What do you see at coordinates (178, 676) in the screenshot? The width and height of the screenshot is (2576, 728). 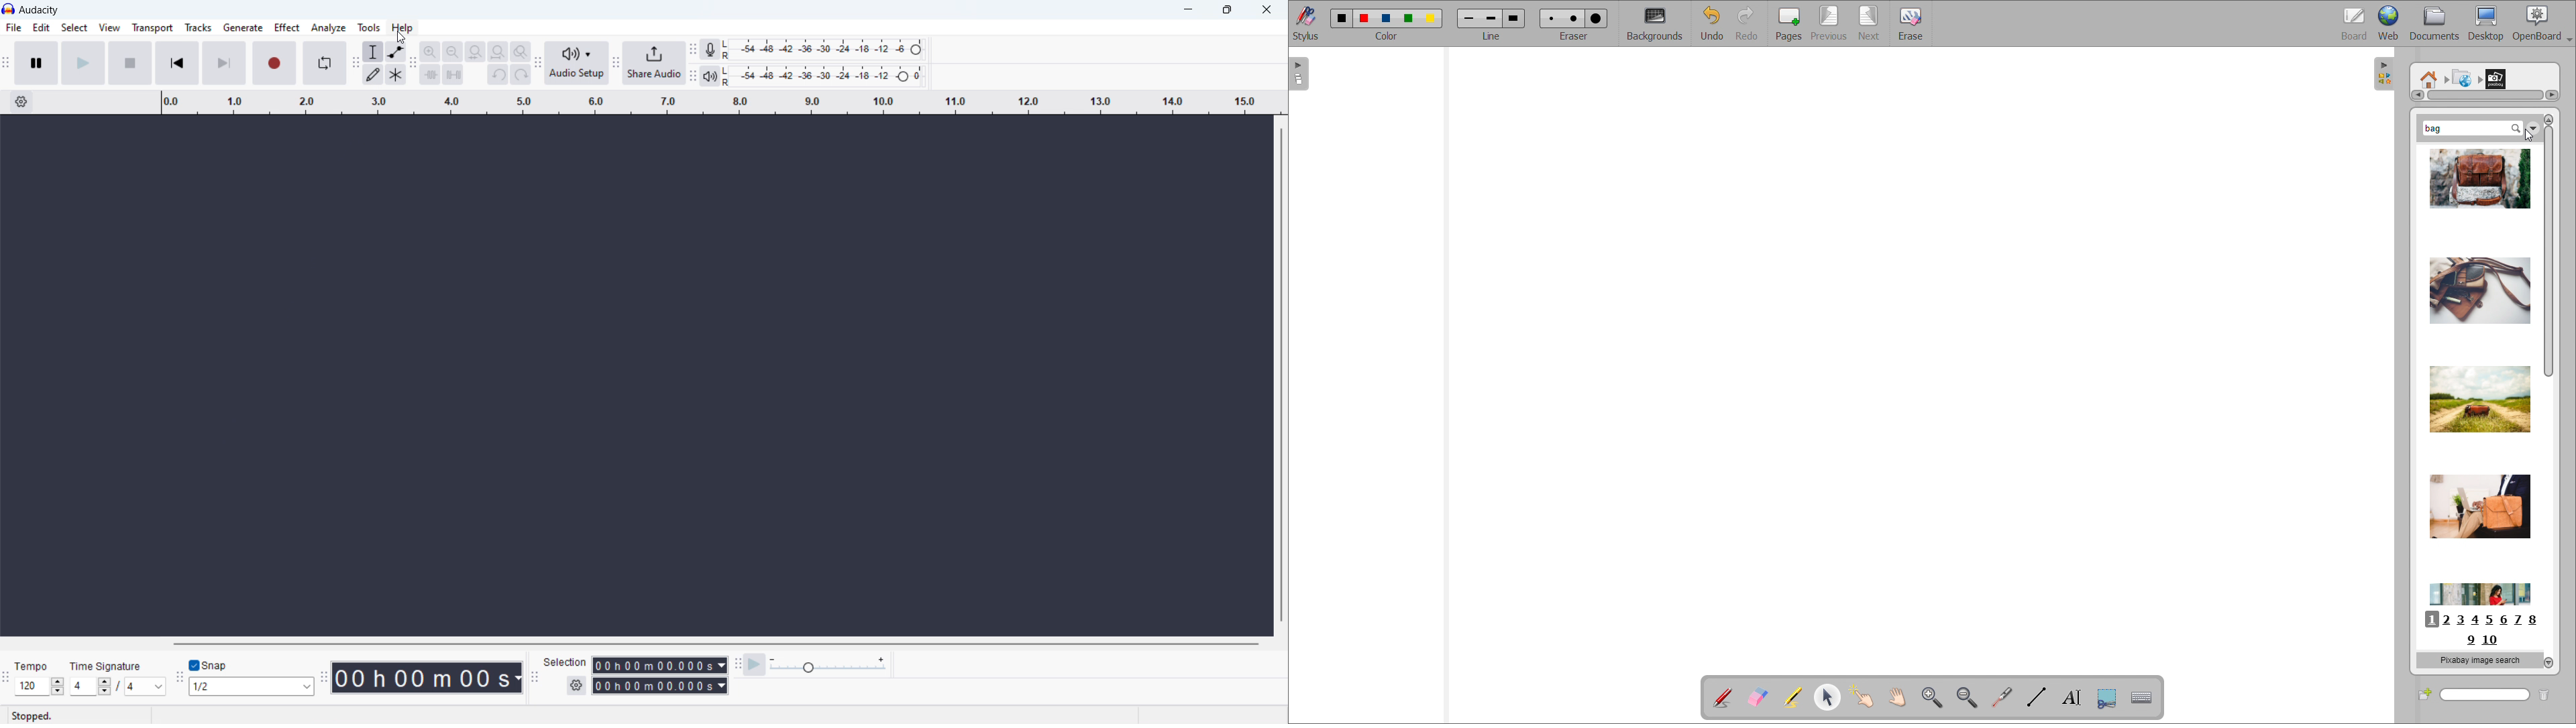 I see `snapping toolbar` at bounding box center [178, 676].